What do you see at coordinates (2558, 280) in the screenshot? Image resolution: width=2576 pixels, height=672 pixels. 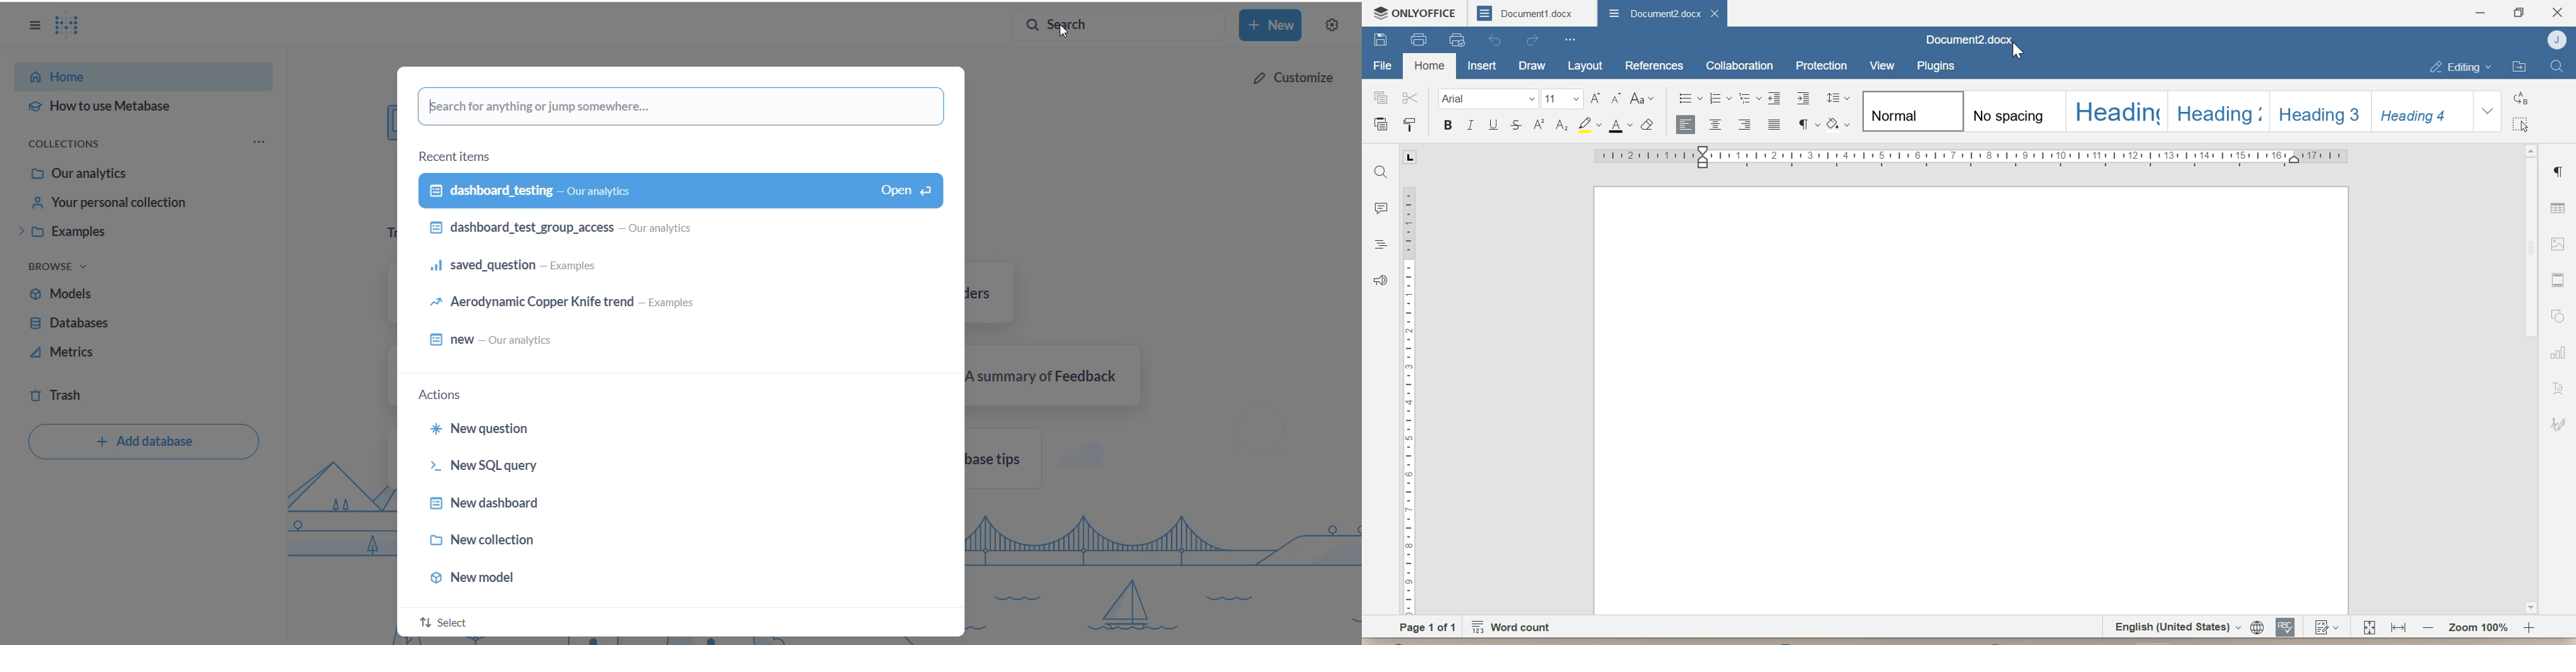 I see `header and footer` at bounding box center [2558, 280].